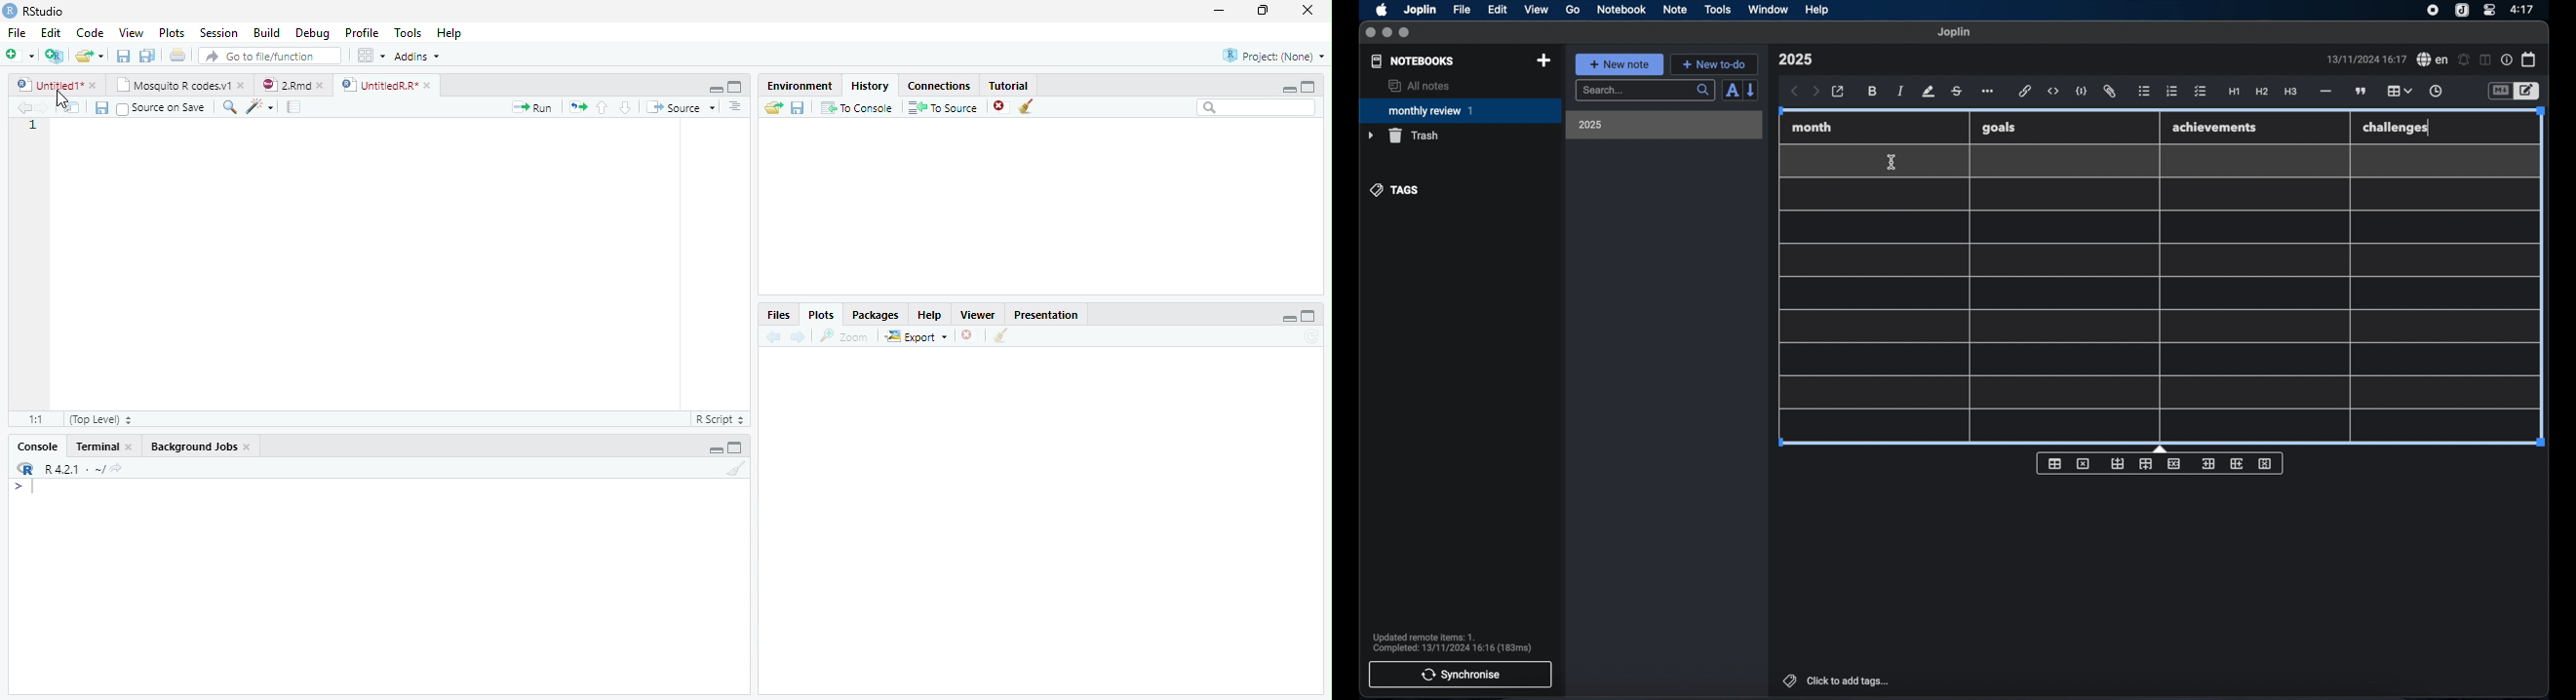 This screenshot has width=2576, height=700. What do you see at coordinates (1403, 135) in the screenshot?
I see `trash` at bounding box center [1403, 135].